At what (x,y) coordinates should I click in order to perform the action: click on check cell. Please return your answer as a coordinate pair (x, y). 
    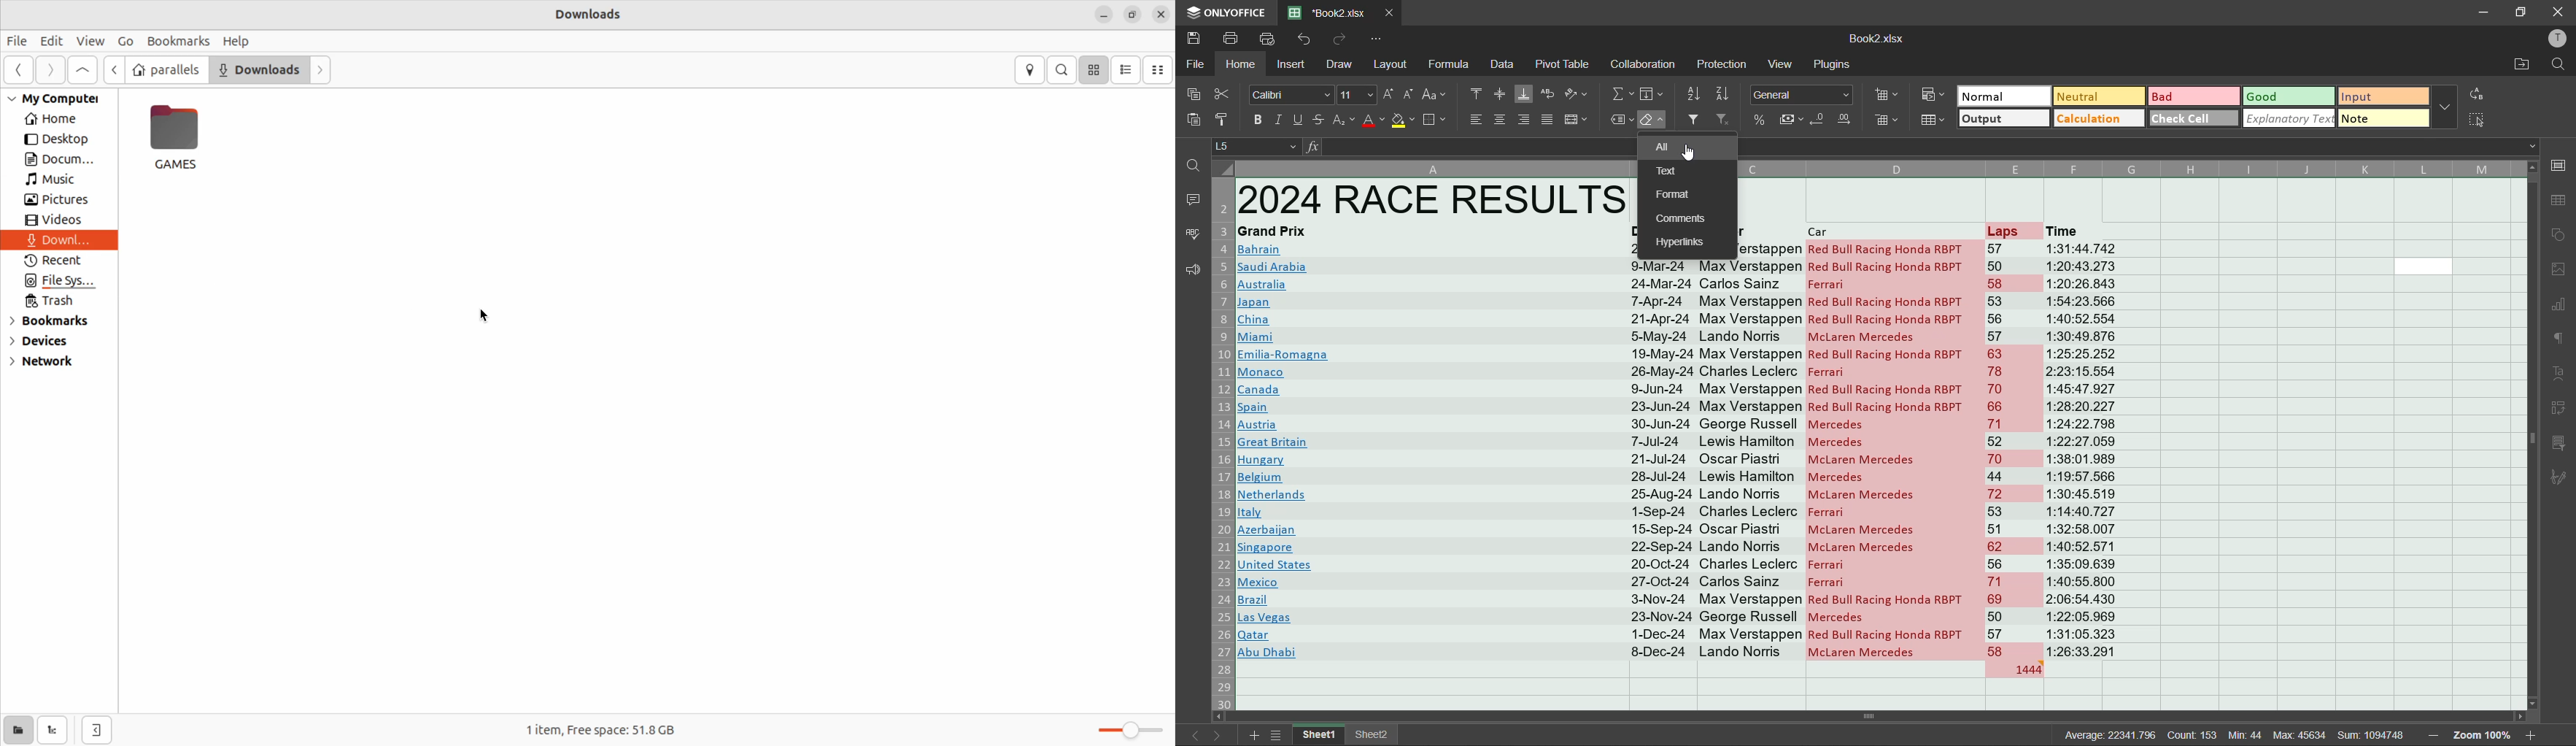
    Looking at the image, I should click on (2188, 120).